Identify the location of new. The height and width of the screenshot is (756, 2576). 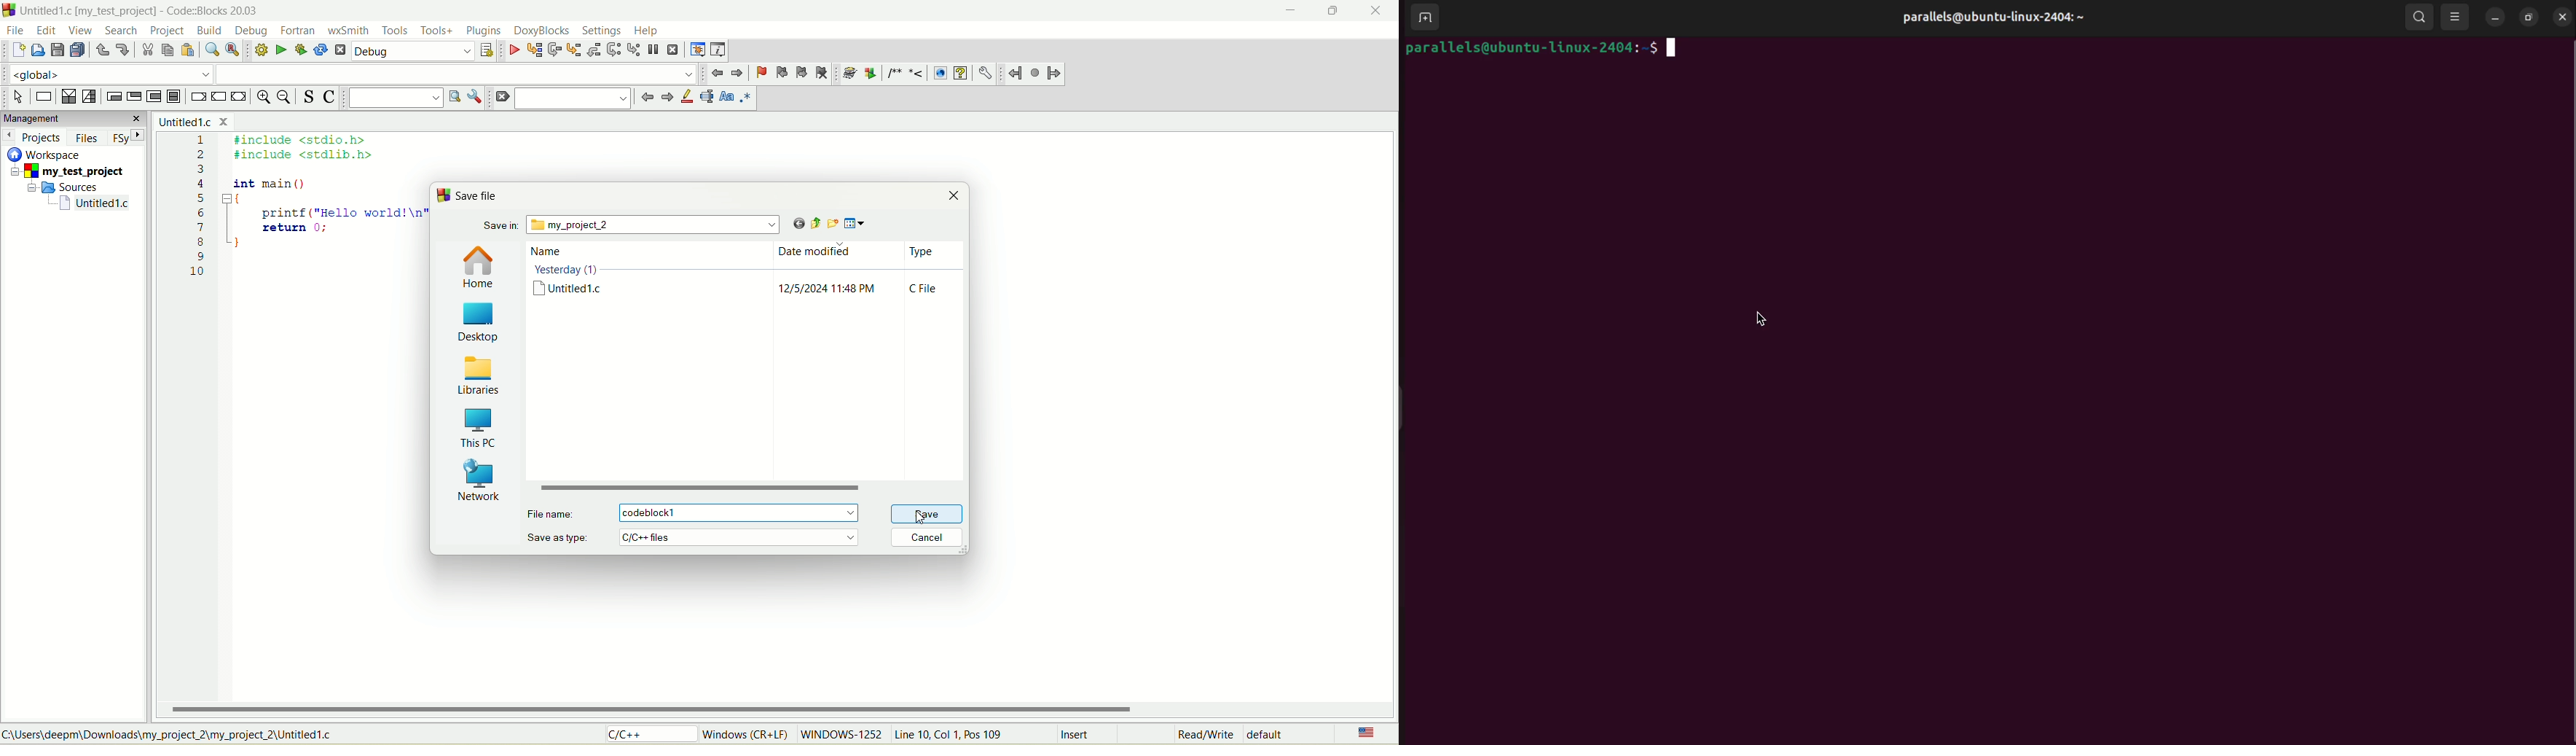
(17, 51).